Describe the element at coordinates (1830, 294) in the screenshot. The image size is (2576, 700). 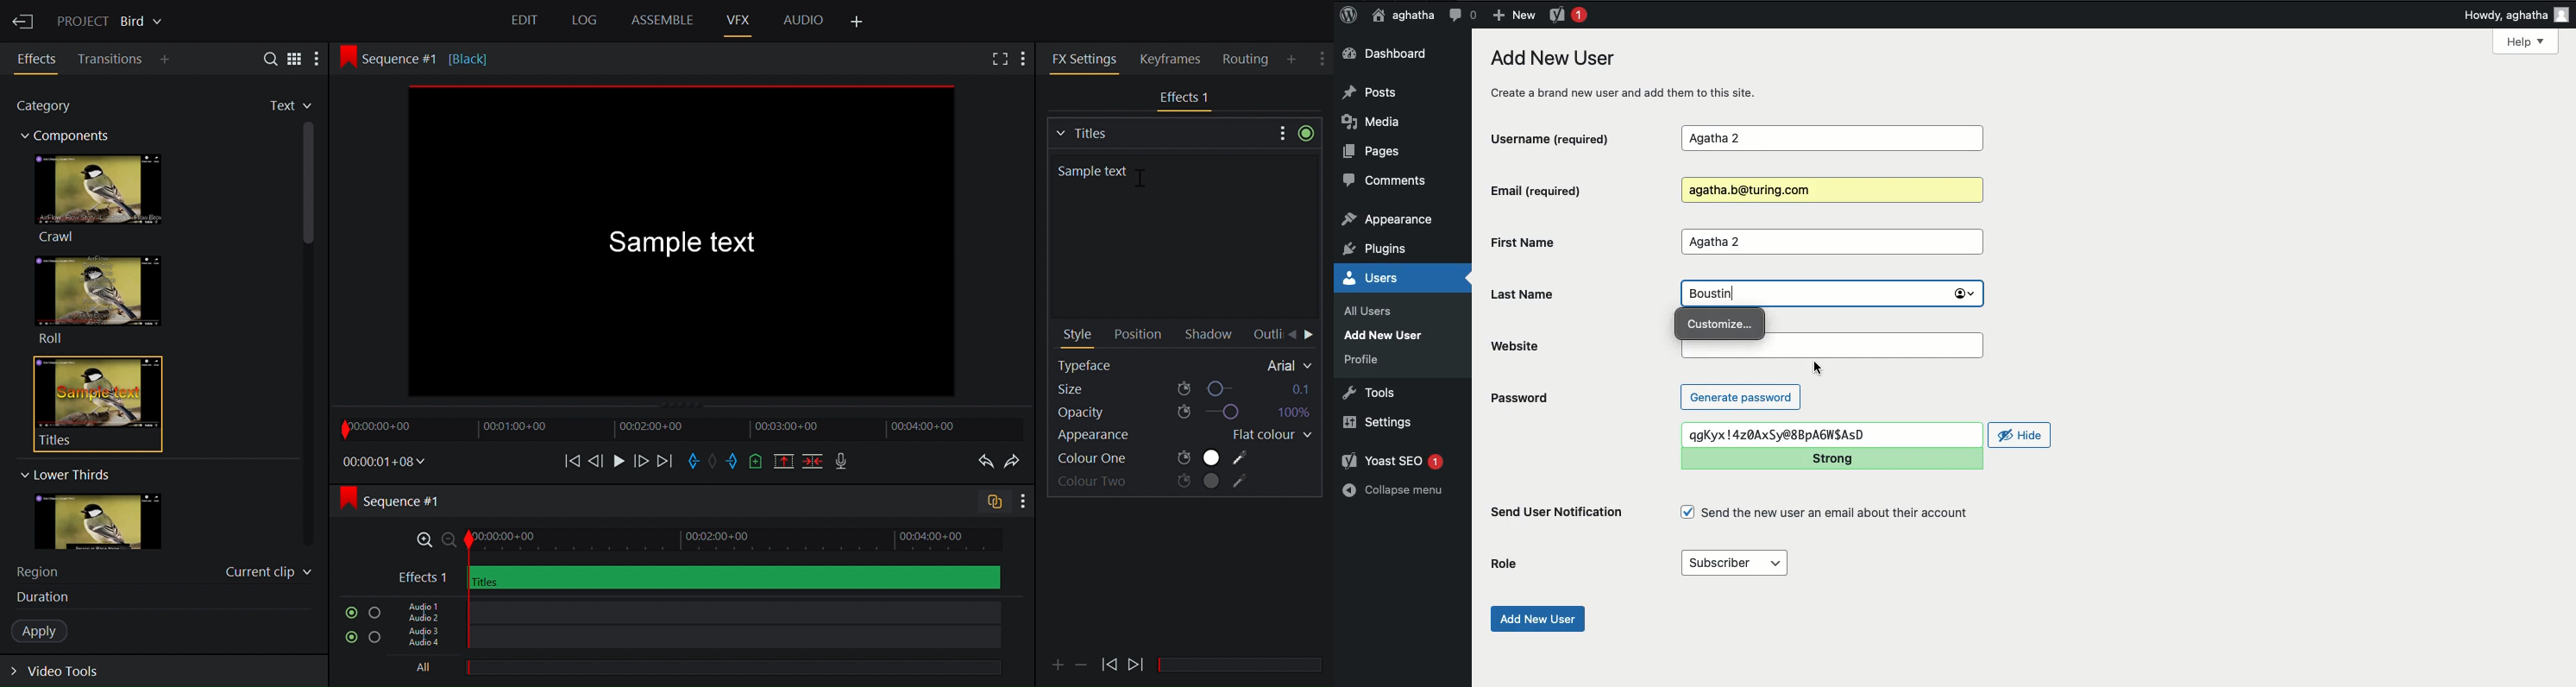
I see `Boustin` at that location.